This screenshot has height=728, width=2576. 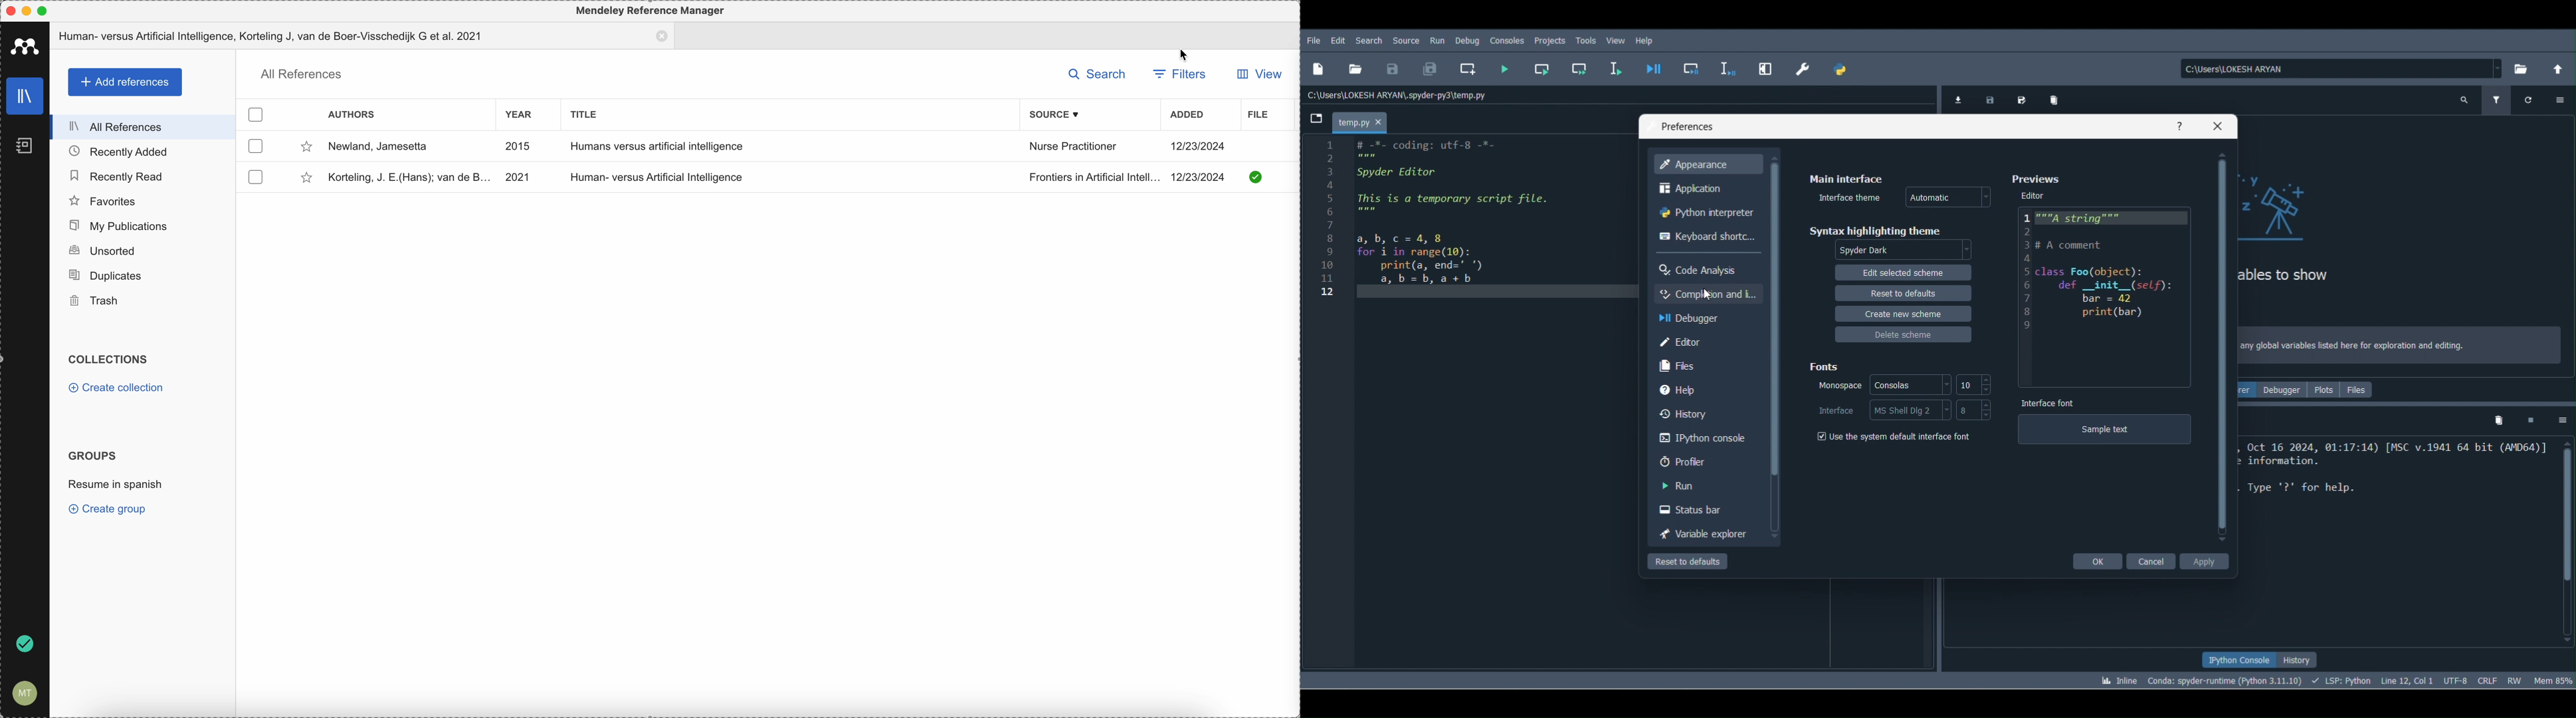 I want to click on Help, so click(x=1684, y=392).